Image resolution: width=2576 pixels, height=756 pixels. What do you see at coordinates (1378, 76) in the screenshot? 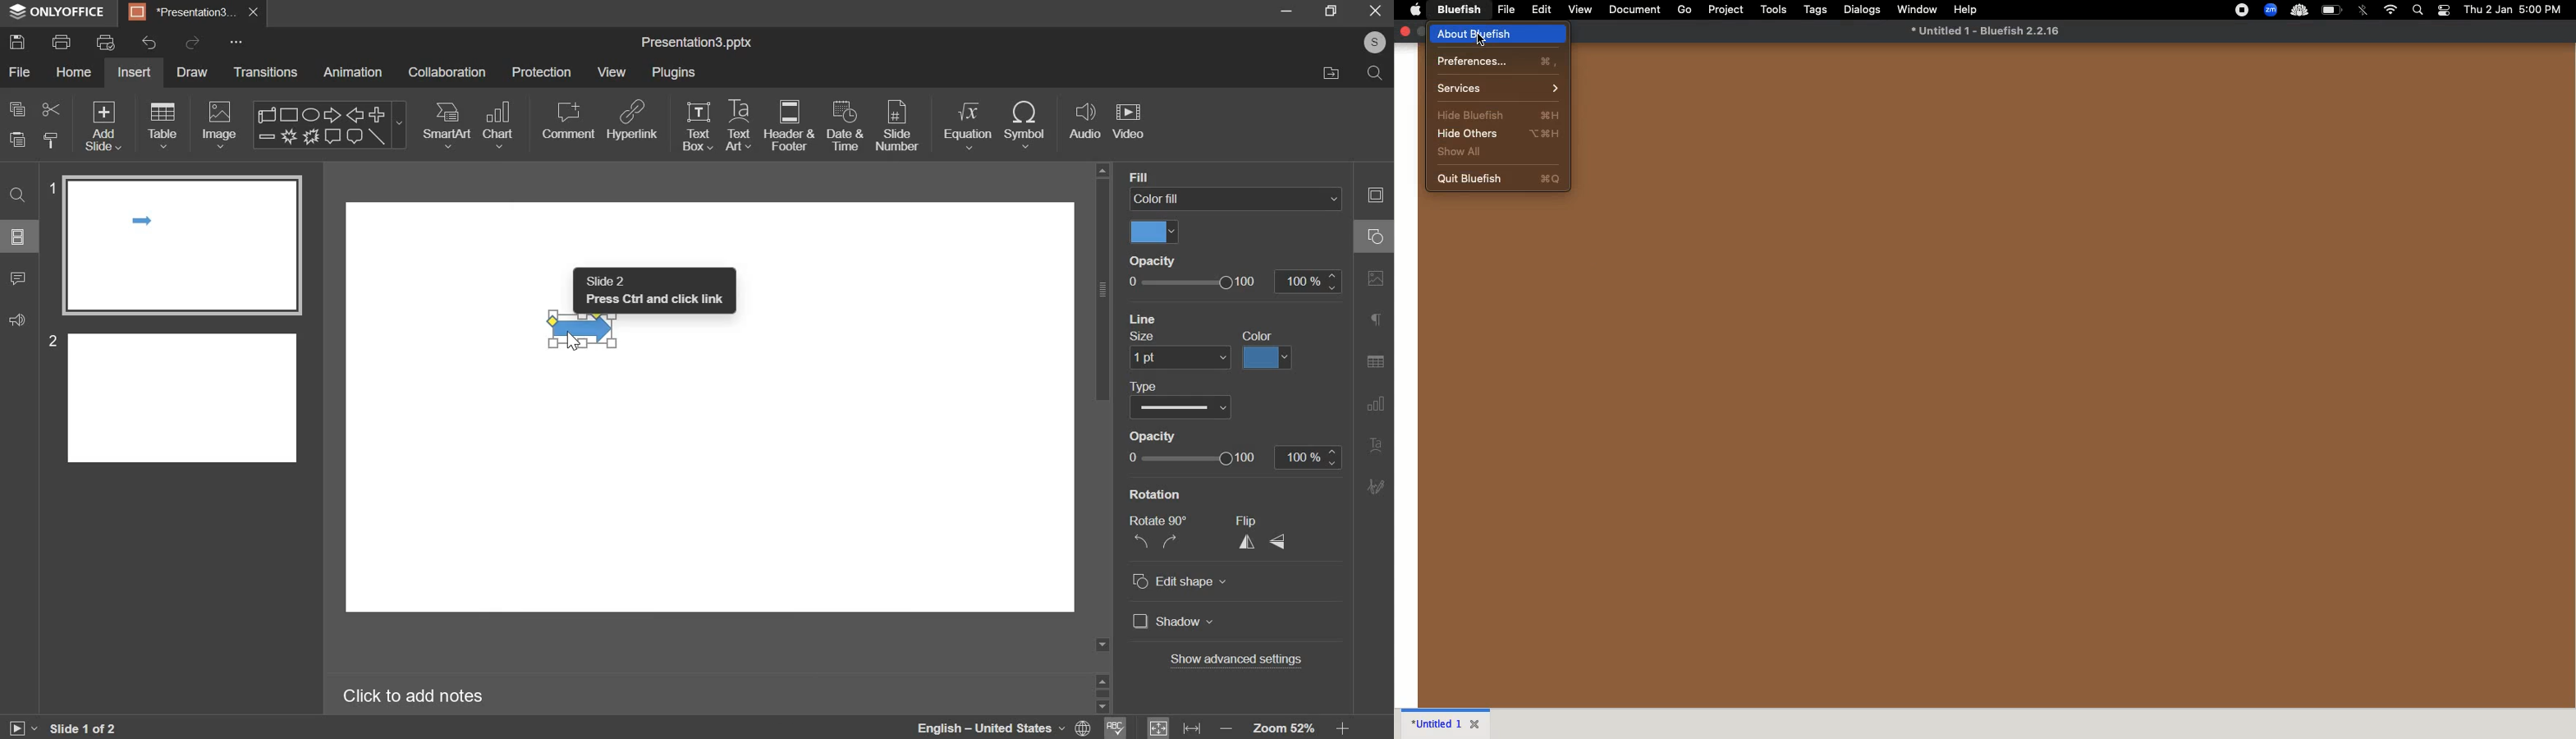
I see `search` at bounding box center [1378, 76].